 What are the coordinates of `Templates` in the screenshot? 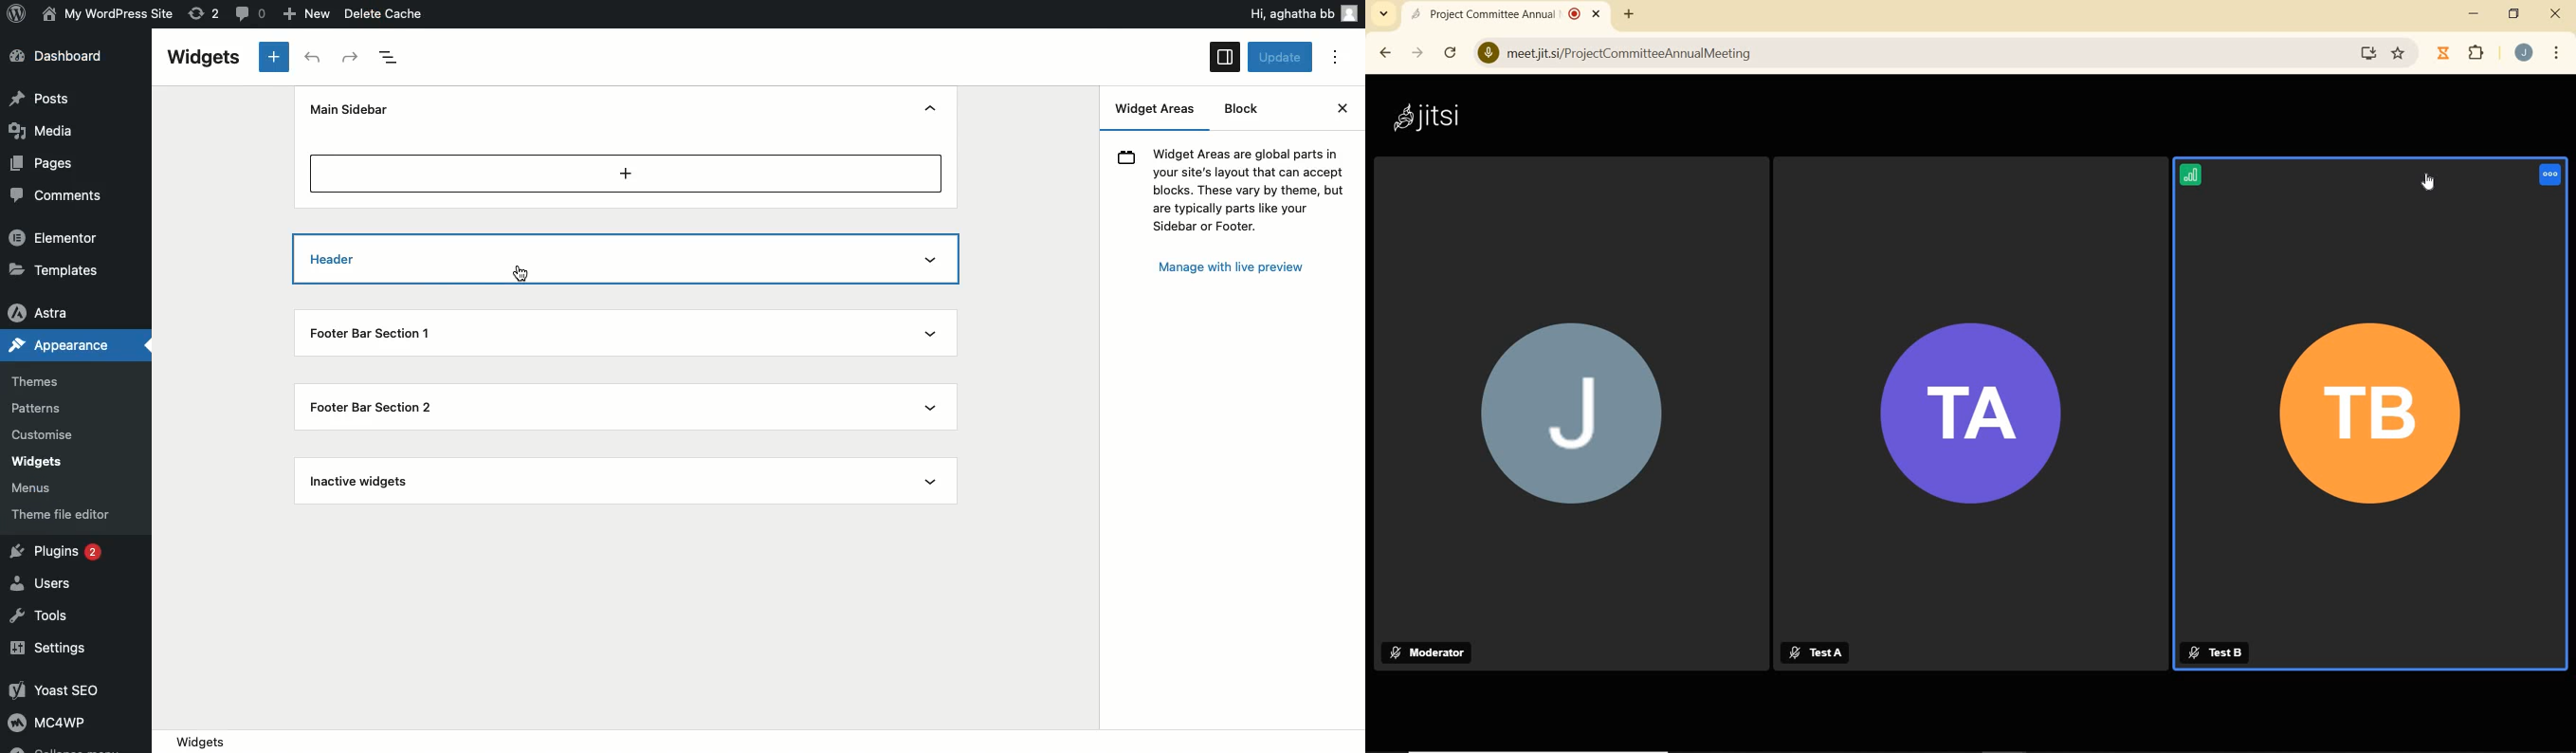 It's located at (57, 268).